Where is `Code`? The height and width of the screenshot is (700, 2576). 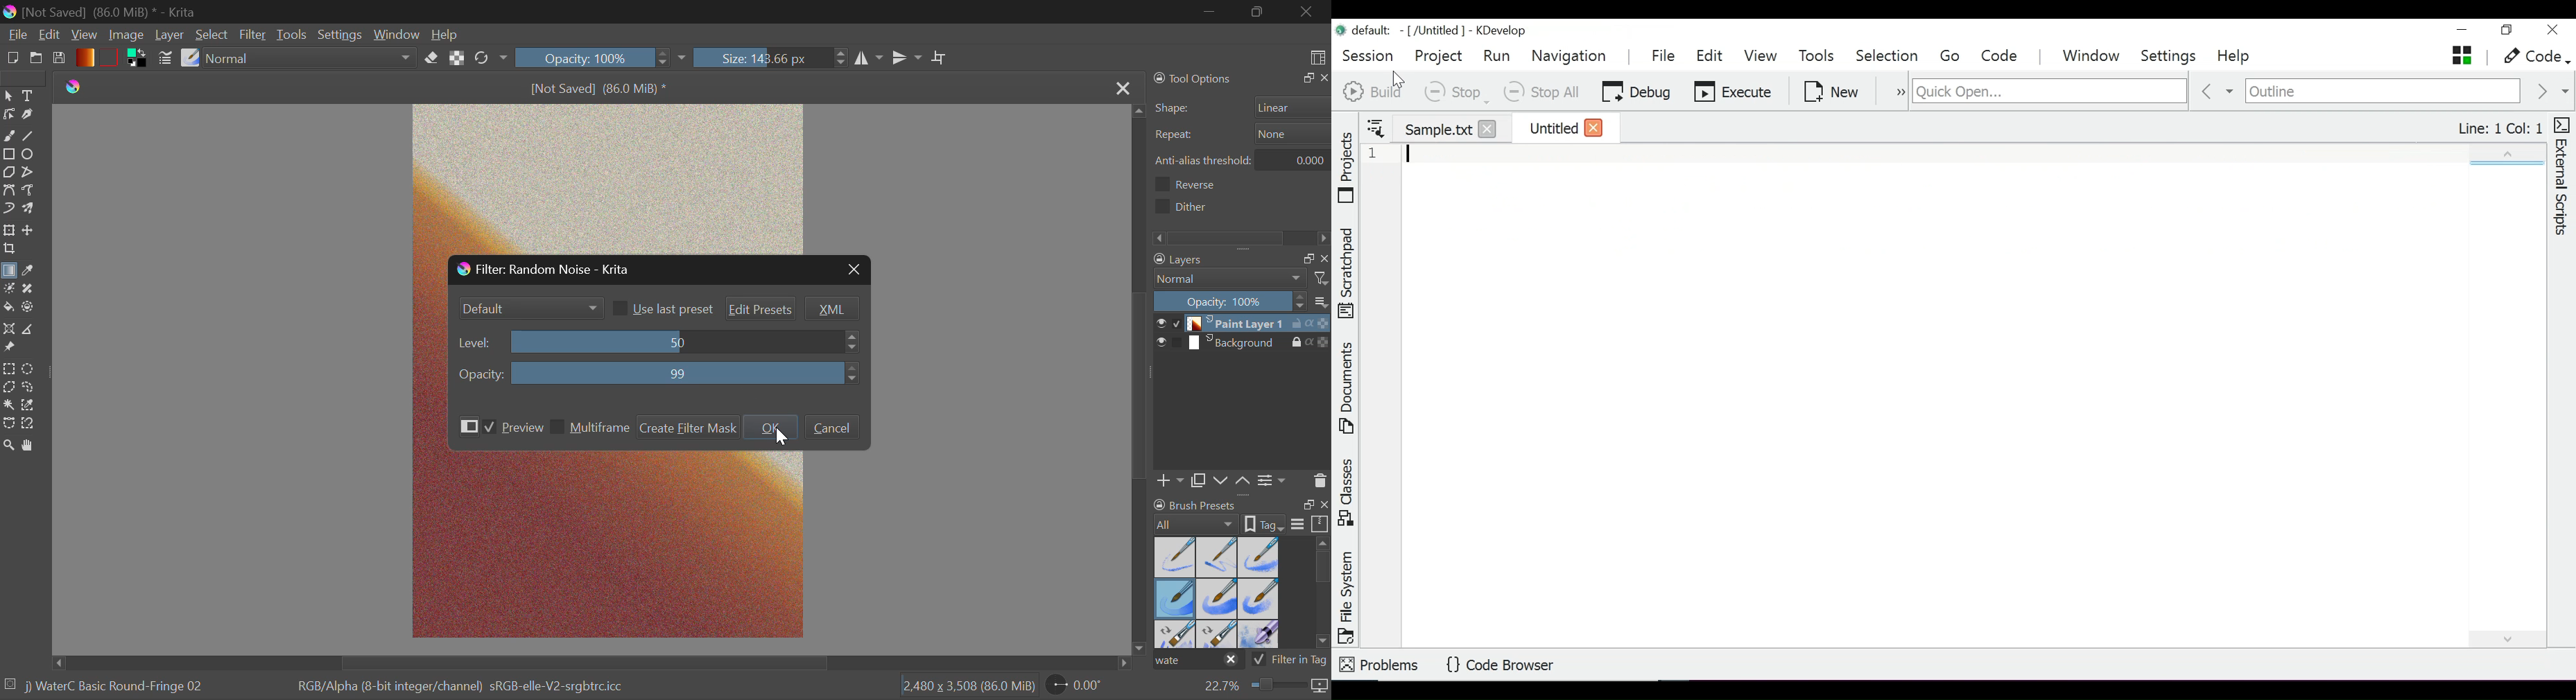
Code is located at coordinates (2531, 54).